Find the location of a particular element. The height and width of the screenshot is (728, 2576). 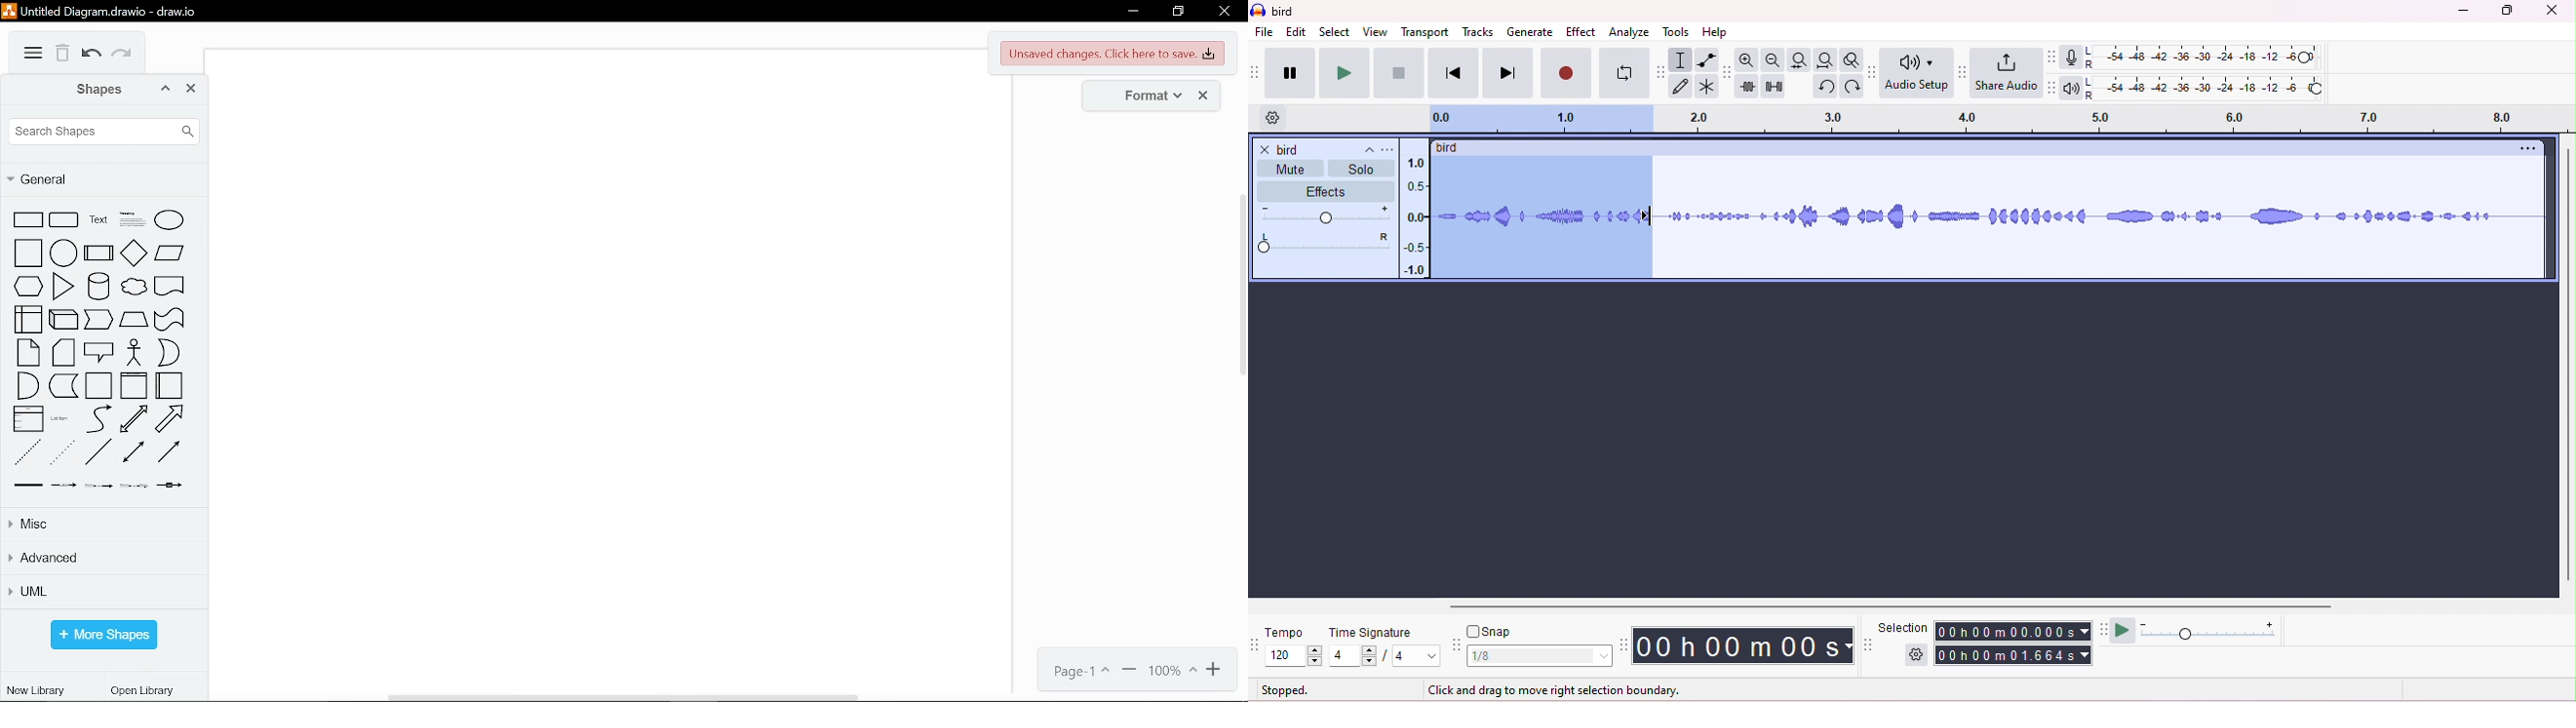

silence selection is located at coordinates (1777, 87).